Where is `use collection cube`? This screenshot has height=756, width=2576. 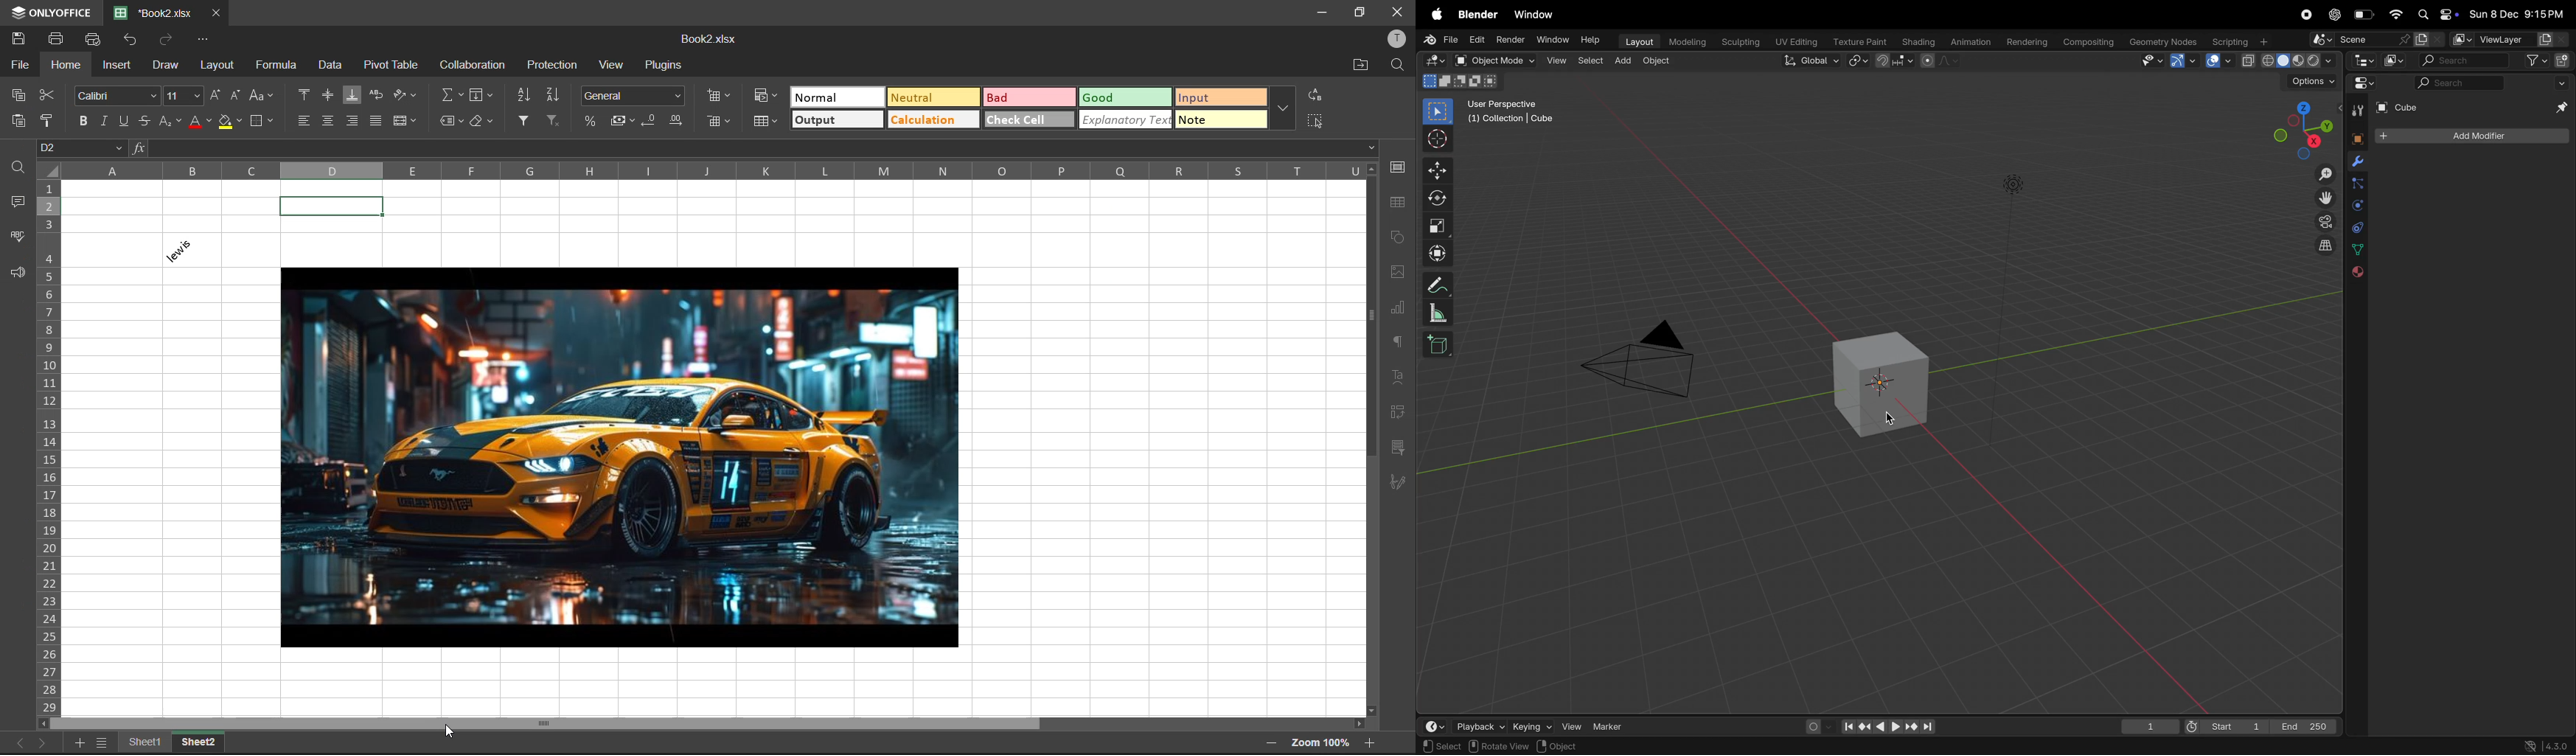
use collection cube is located at coordinates (1510, 122).